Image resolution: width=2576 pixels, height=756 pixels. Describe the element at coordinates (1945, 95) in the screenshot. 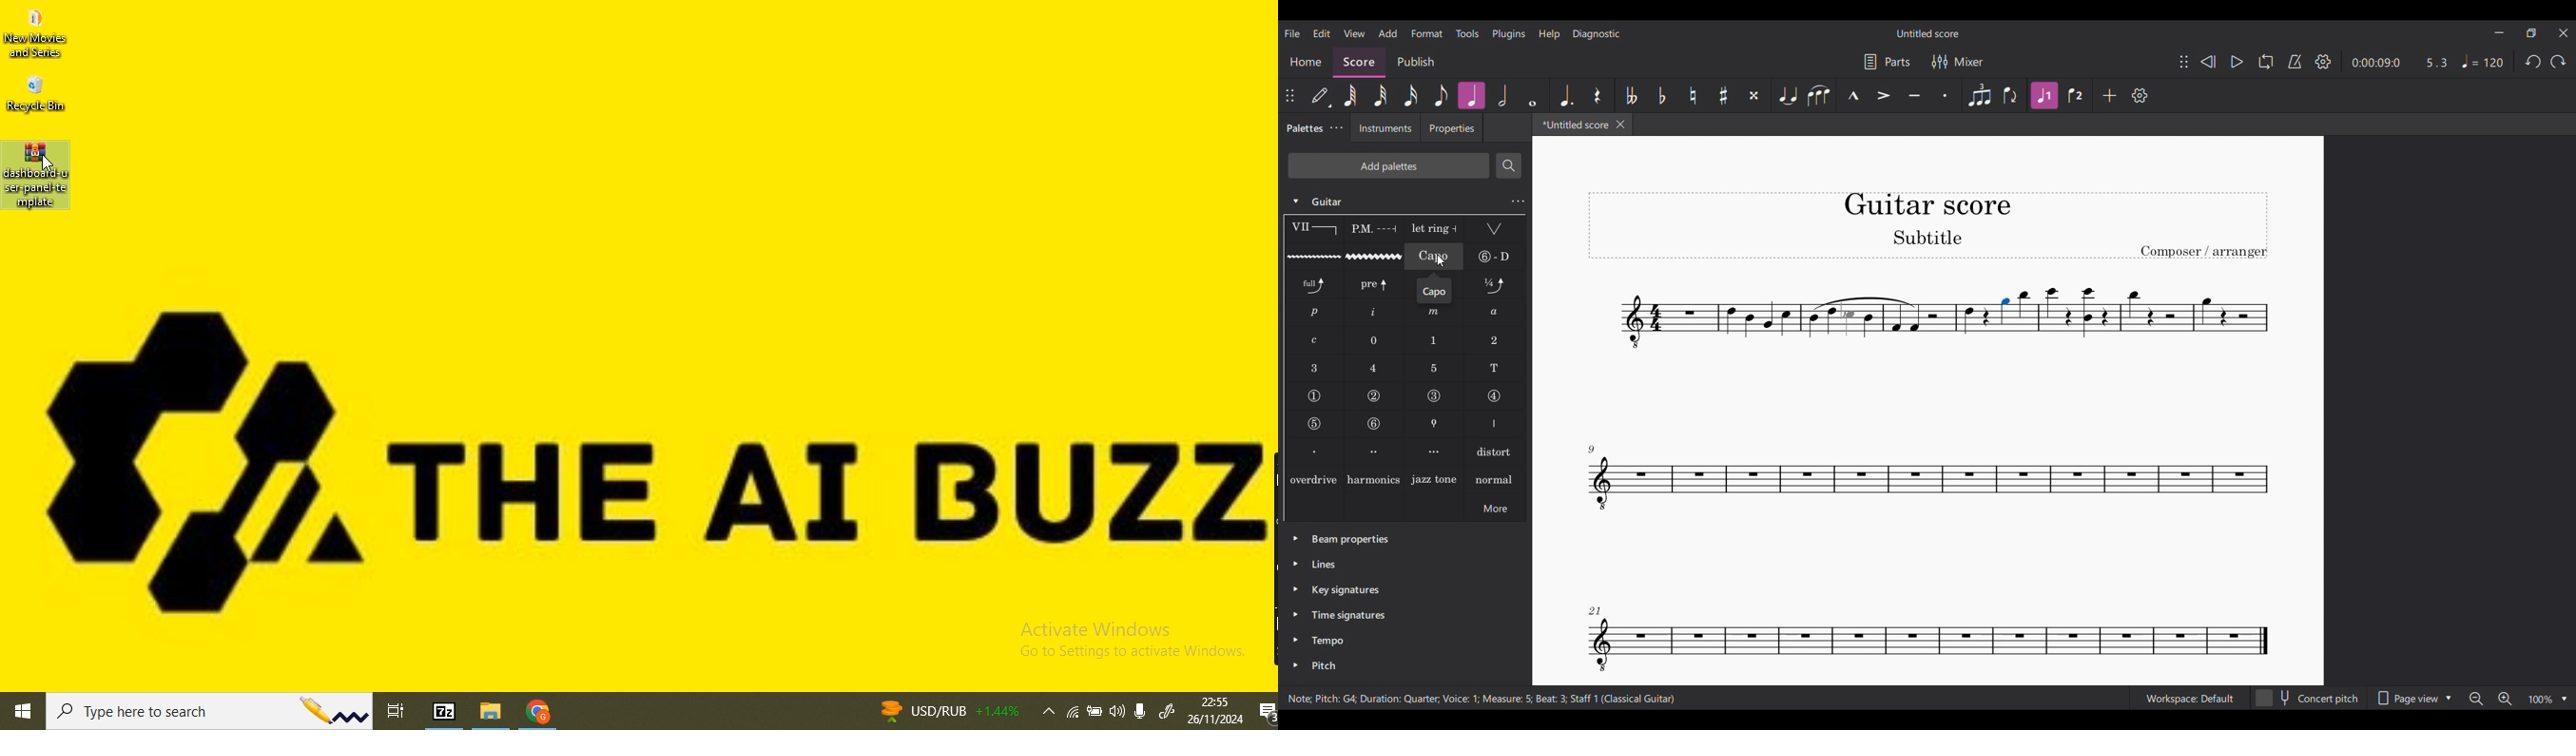

I see `Staccato` at that location.